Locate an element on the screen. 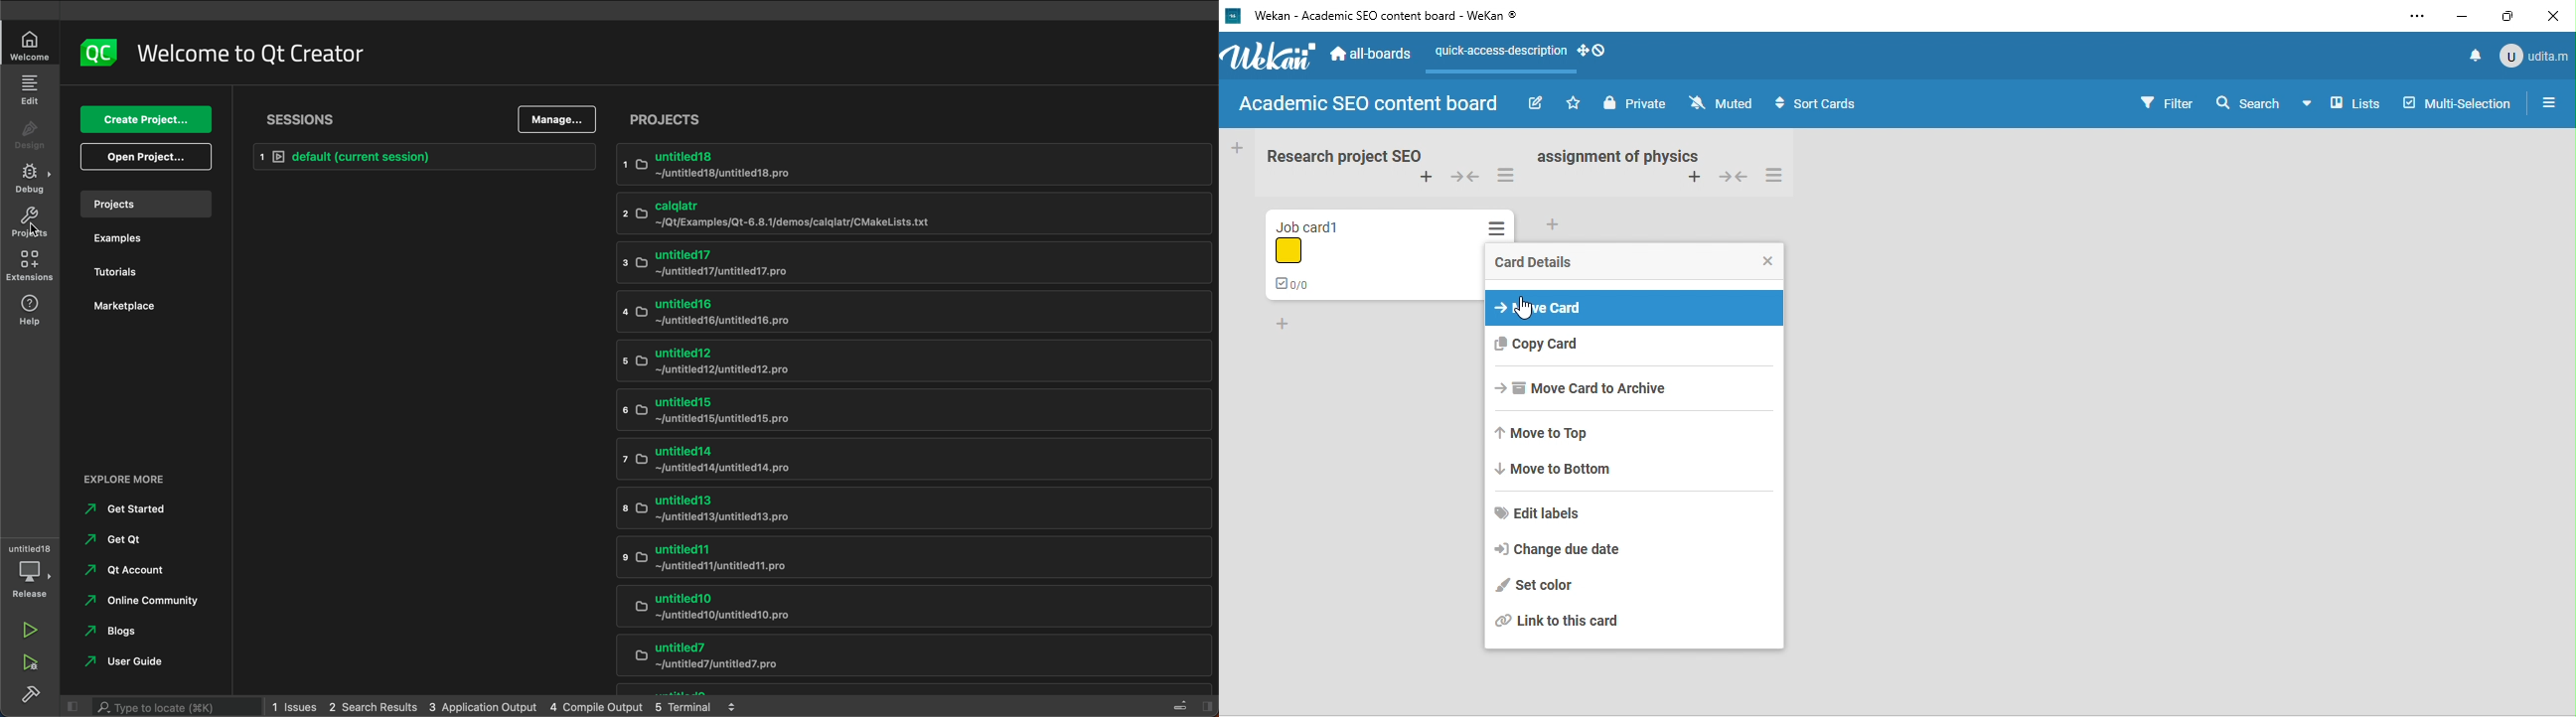  close sidebar is located at coordinates (1183, 704).